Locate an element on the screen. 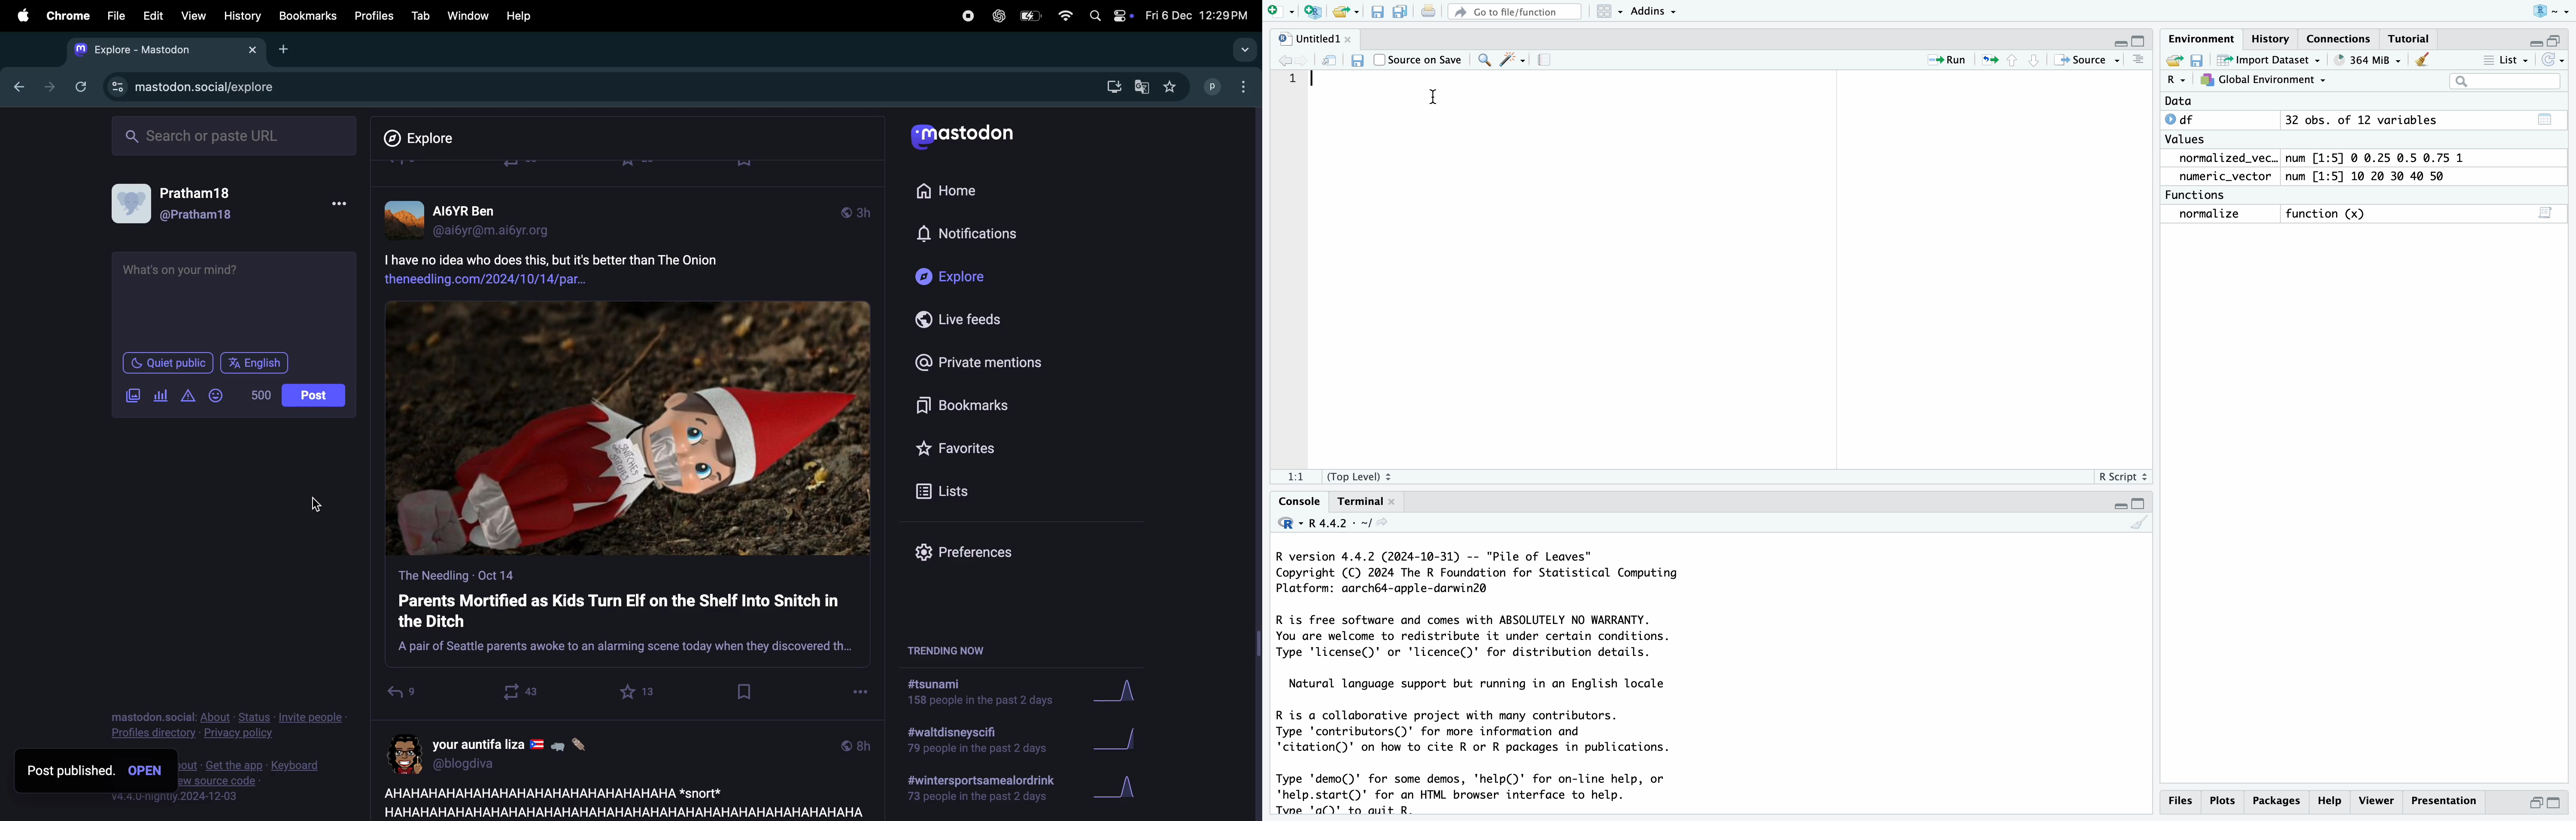  Fullscreen is located at coordinates (2130, 40).